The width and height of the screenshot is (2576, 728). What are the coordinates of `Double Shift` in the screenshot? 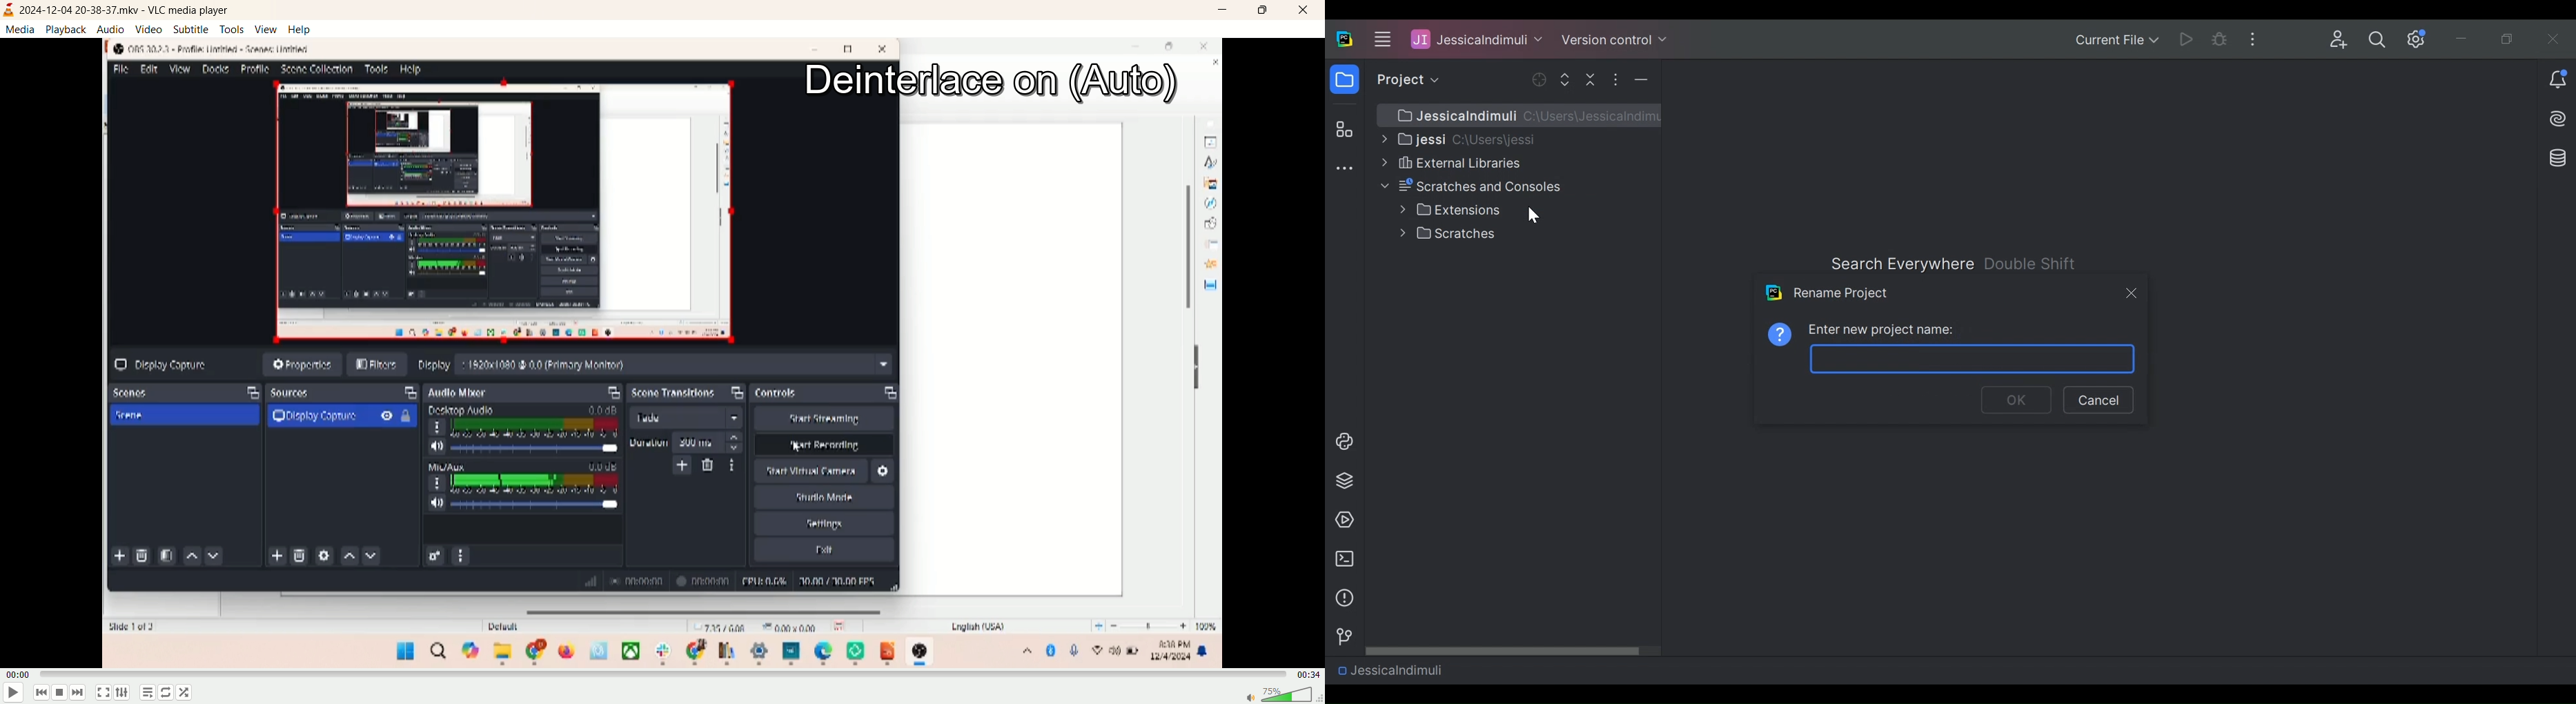 It's located at (2031, 263).